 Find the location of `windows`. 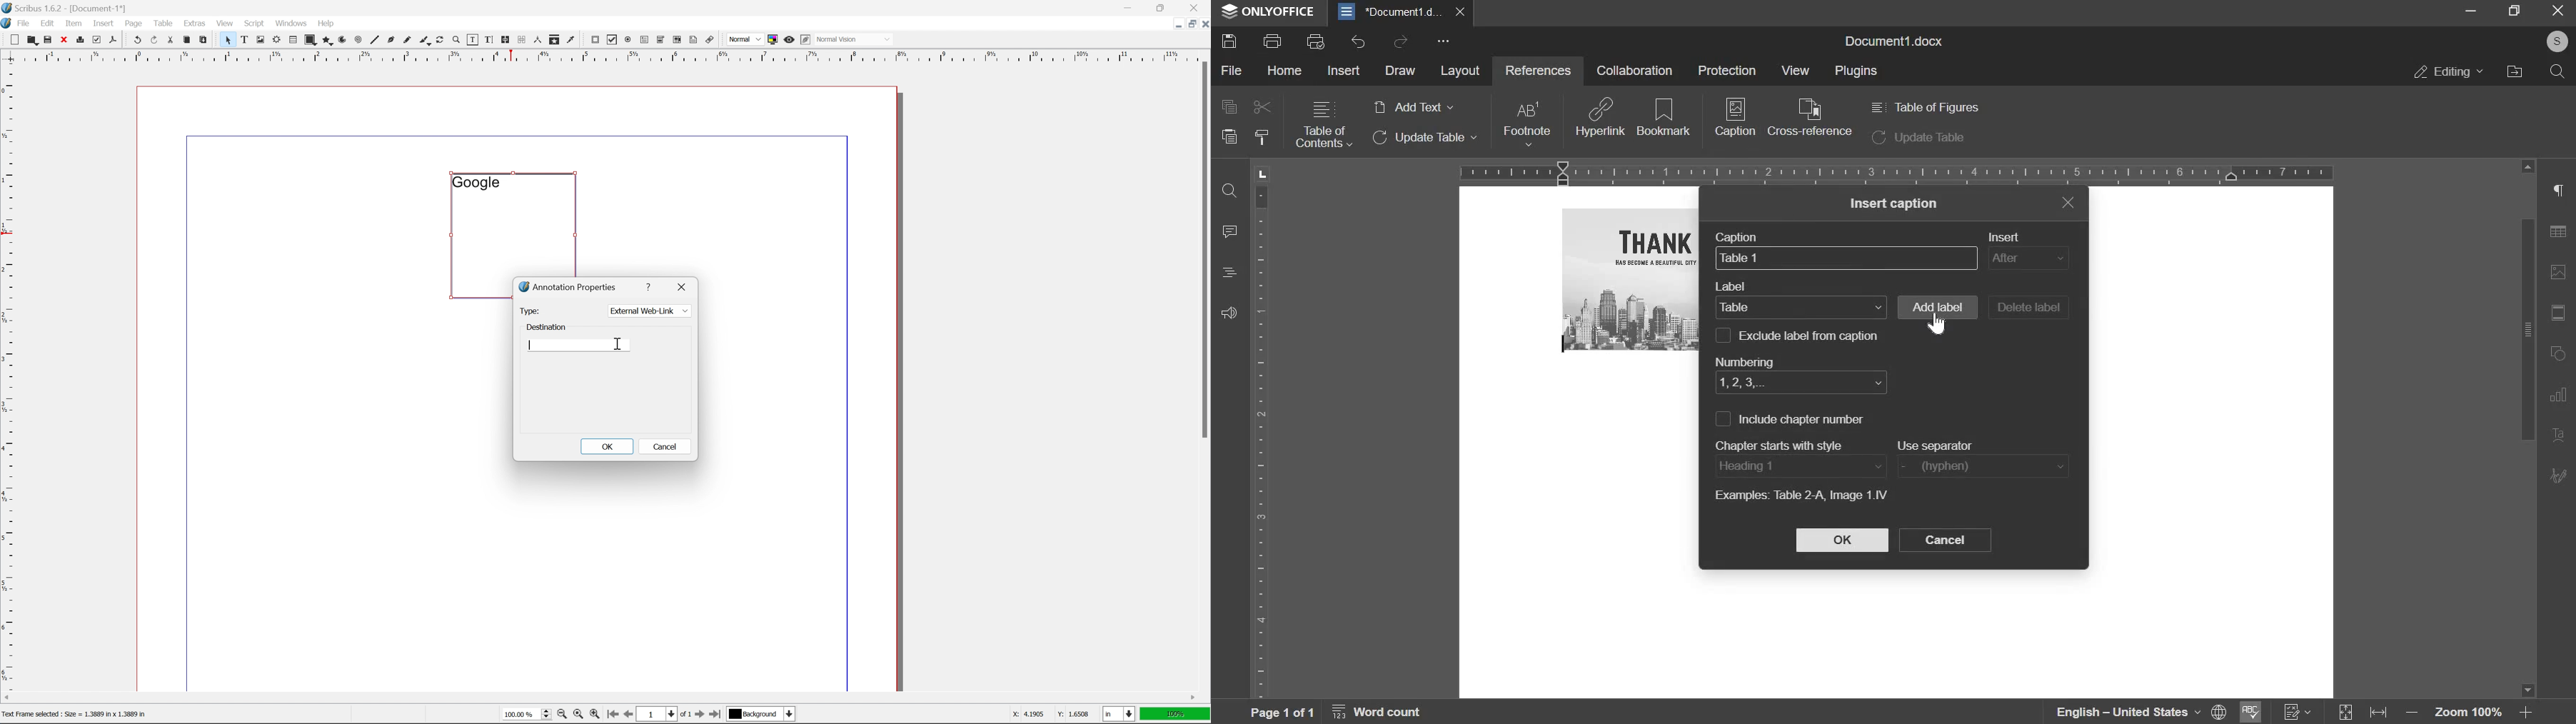

windows is located at coordinates (292, 23).